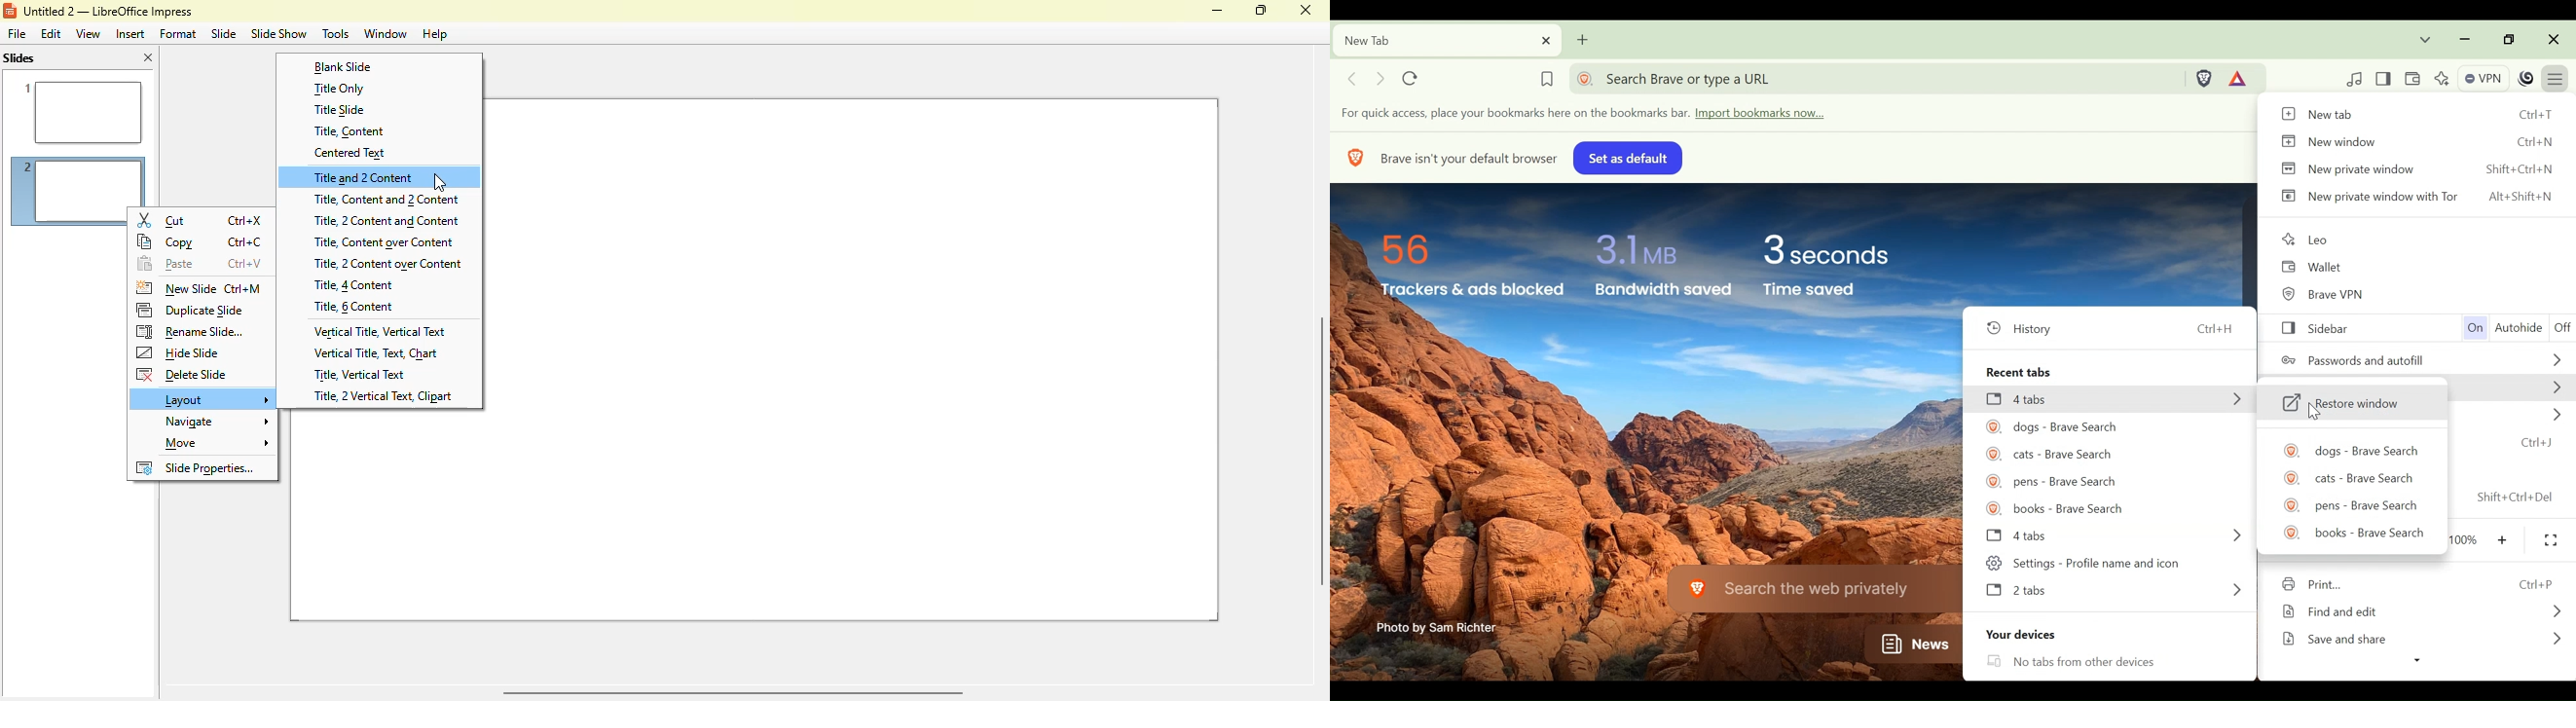 The width and height of the screenshot is (2576, 728). What do you see at coordinates (384, 242) in the screenshot?
I see `title, content over content` at bounding box center [384, 242].